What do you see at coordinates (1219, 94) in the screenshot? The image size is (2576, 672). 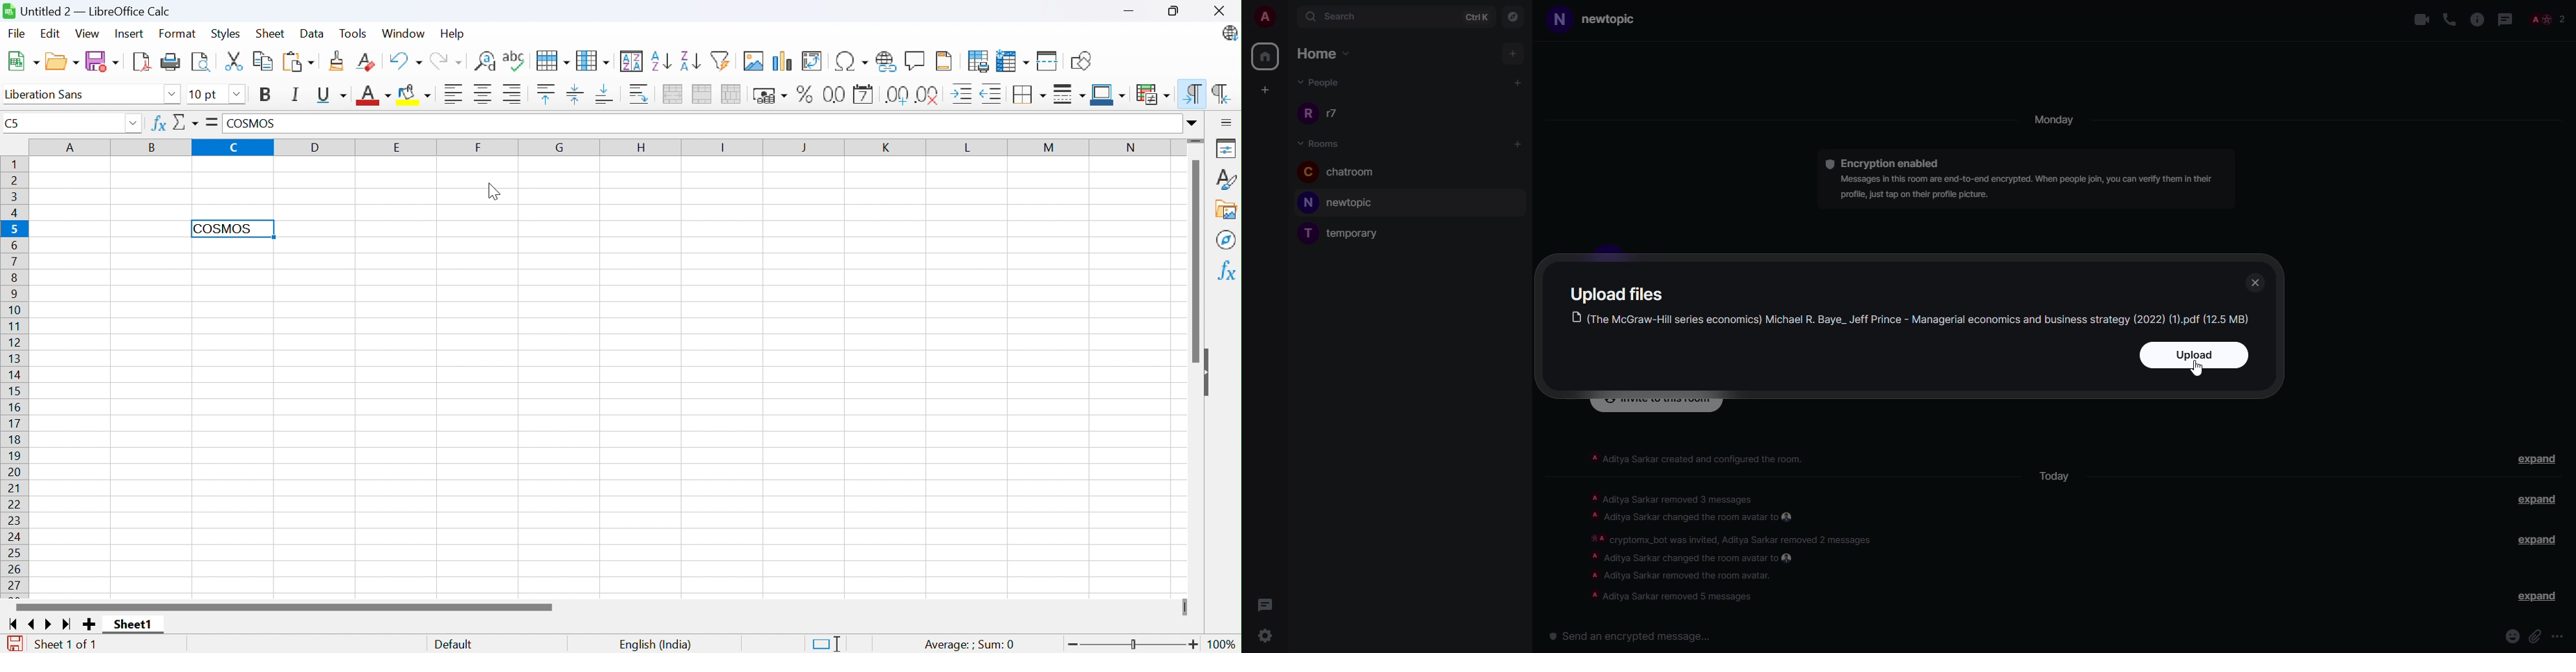 I see `Right-to-left` at bounding box center [1219, 94].